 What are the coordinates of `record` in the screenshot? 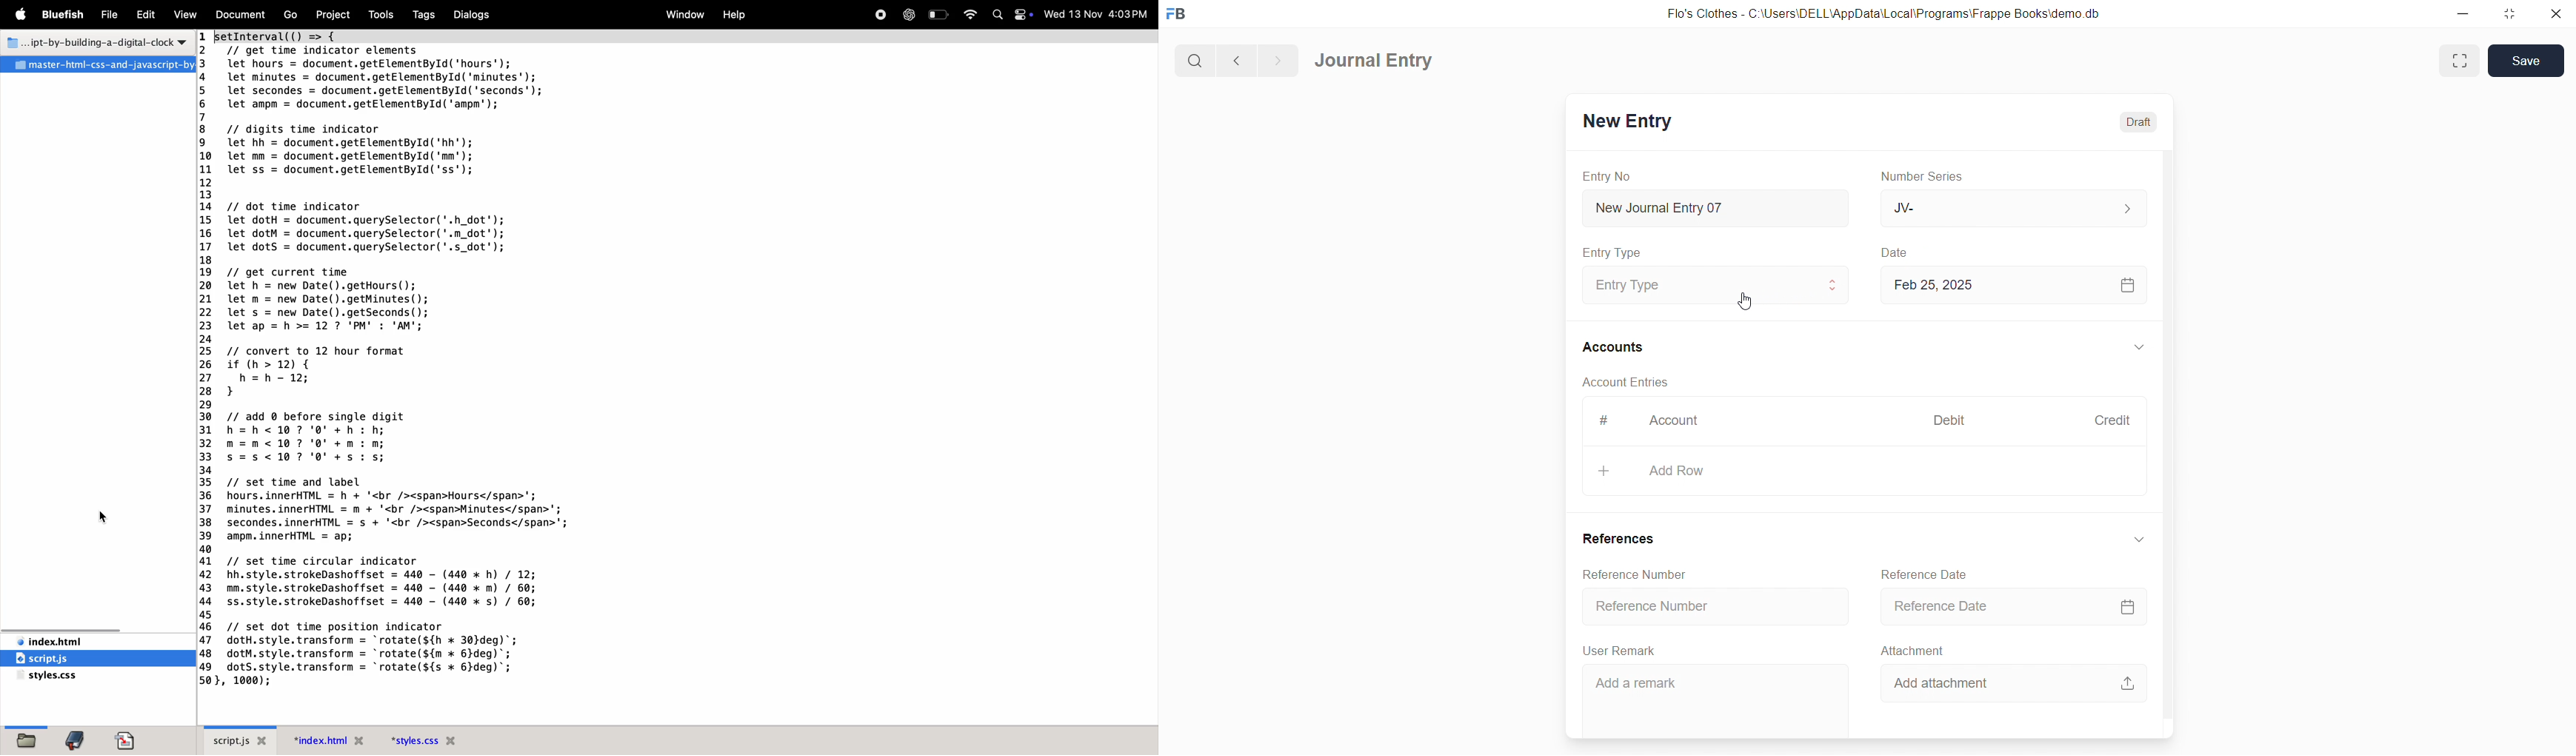 It's located at (878, 15).